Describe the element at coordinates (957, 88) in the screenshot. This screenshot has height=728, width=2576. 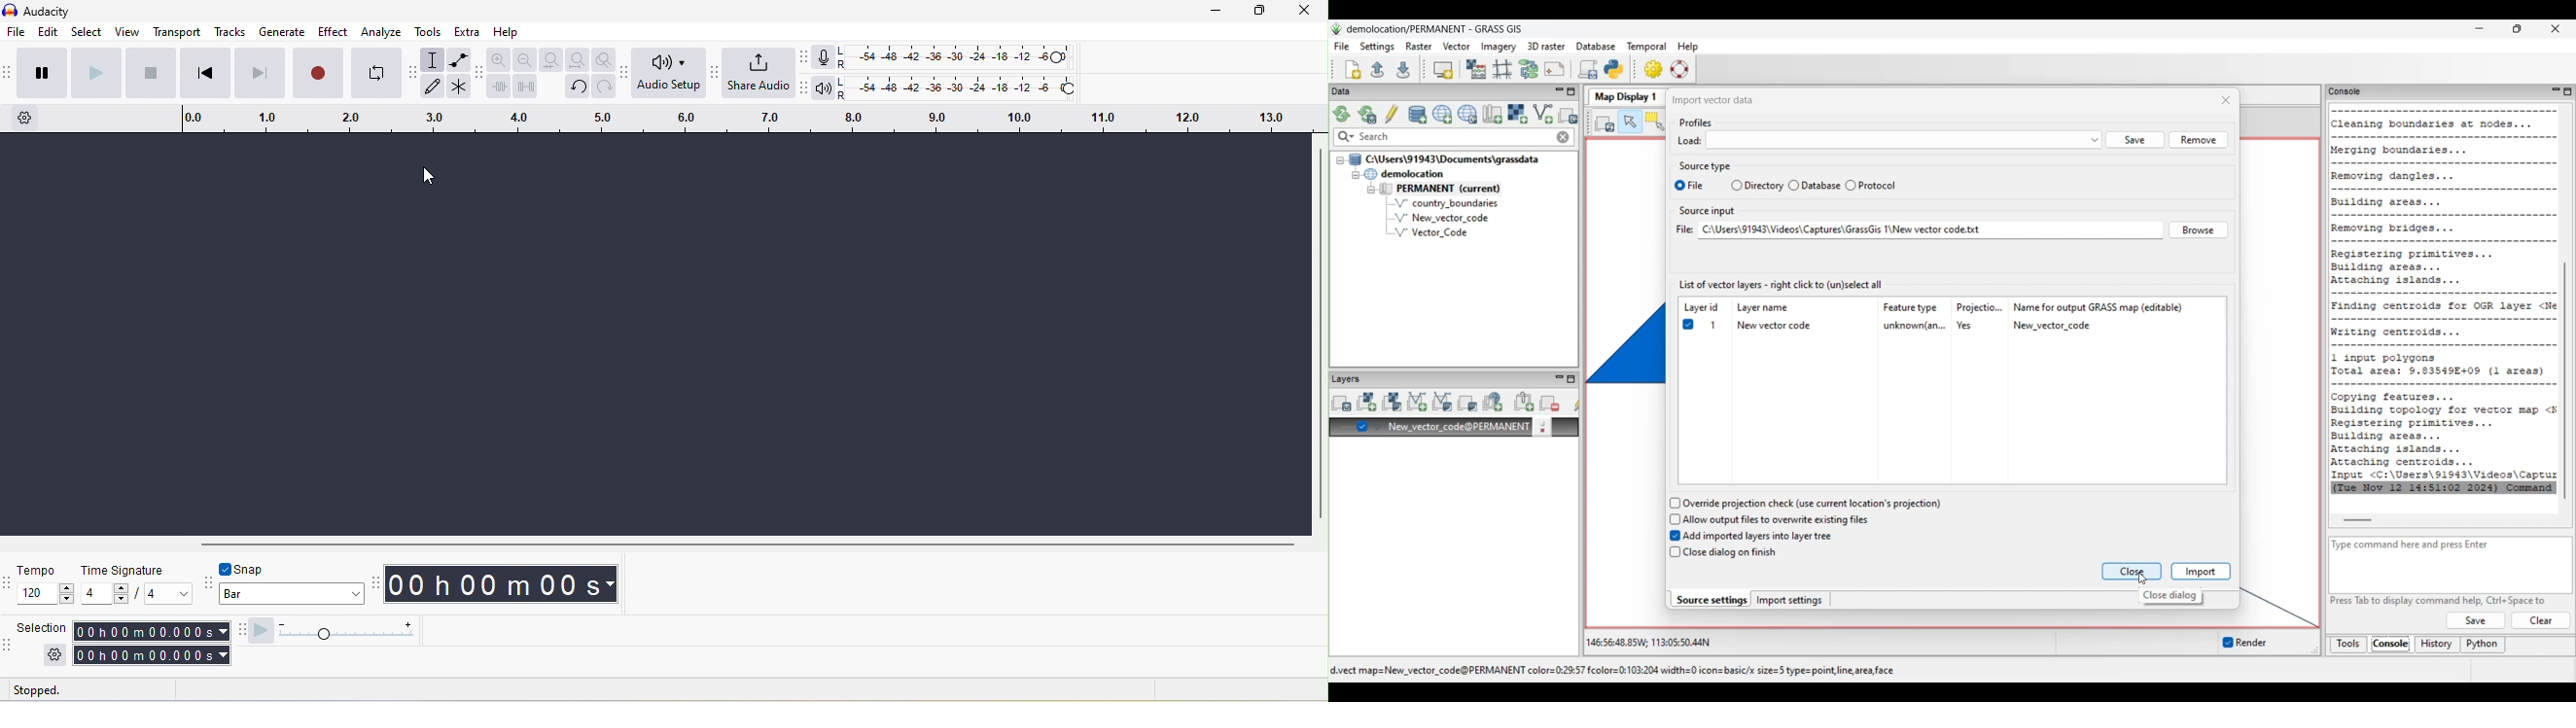
I see `playback level` at that location.